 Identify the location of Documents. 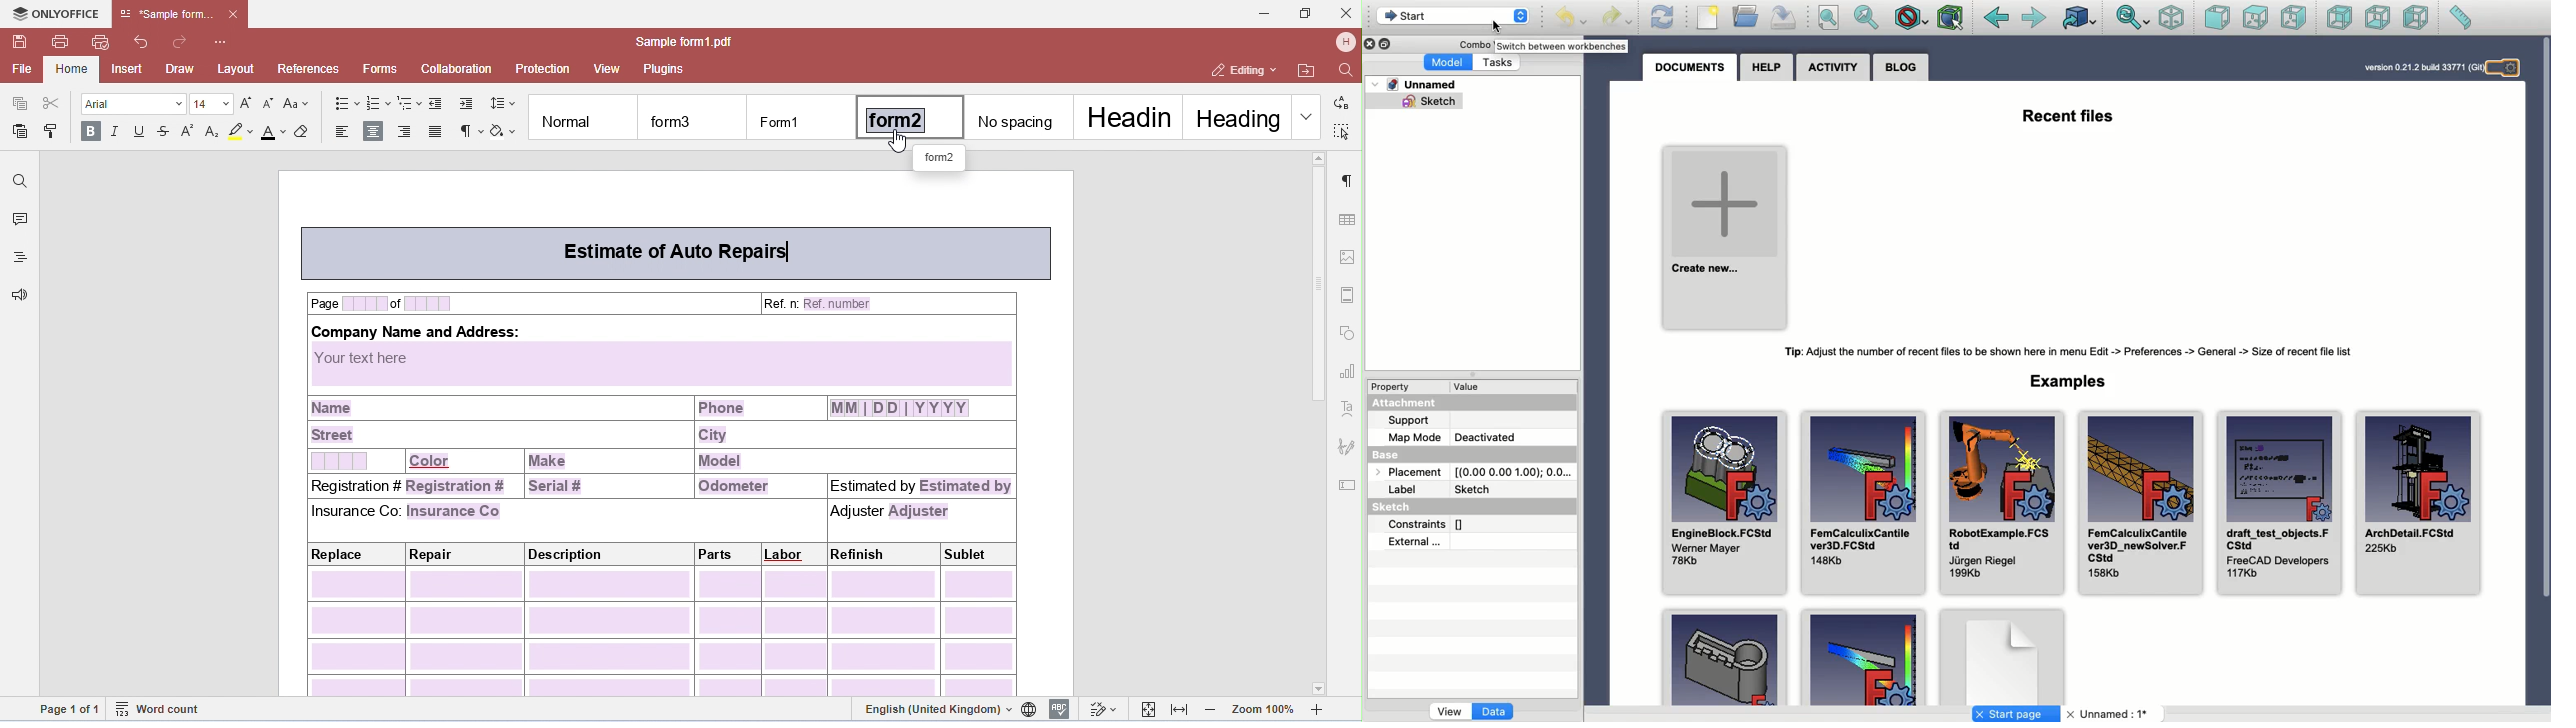
(1689, 70).